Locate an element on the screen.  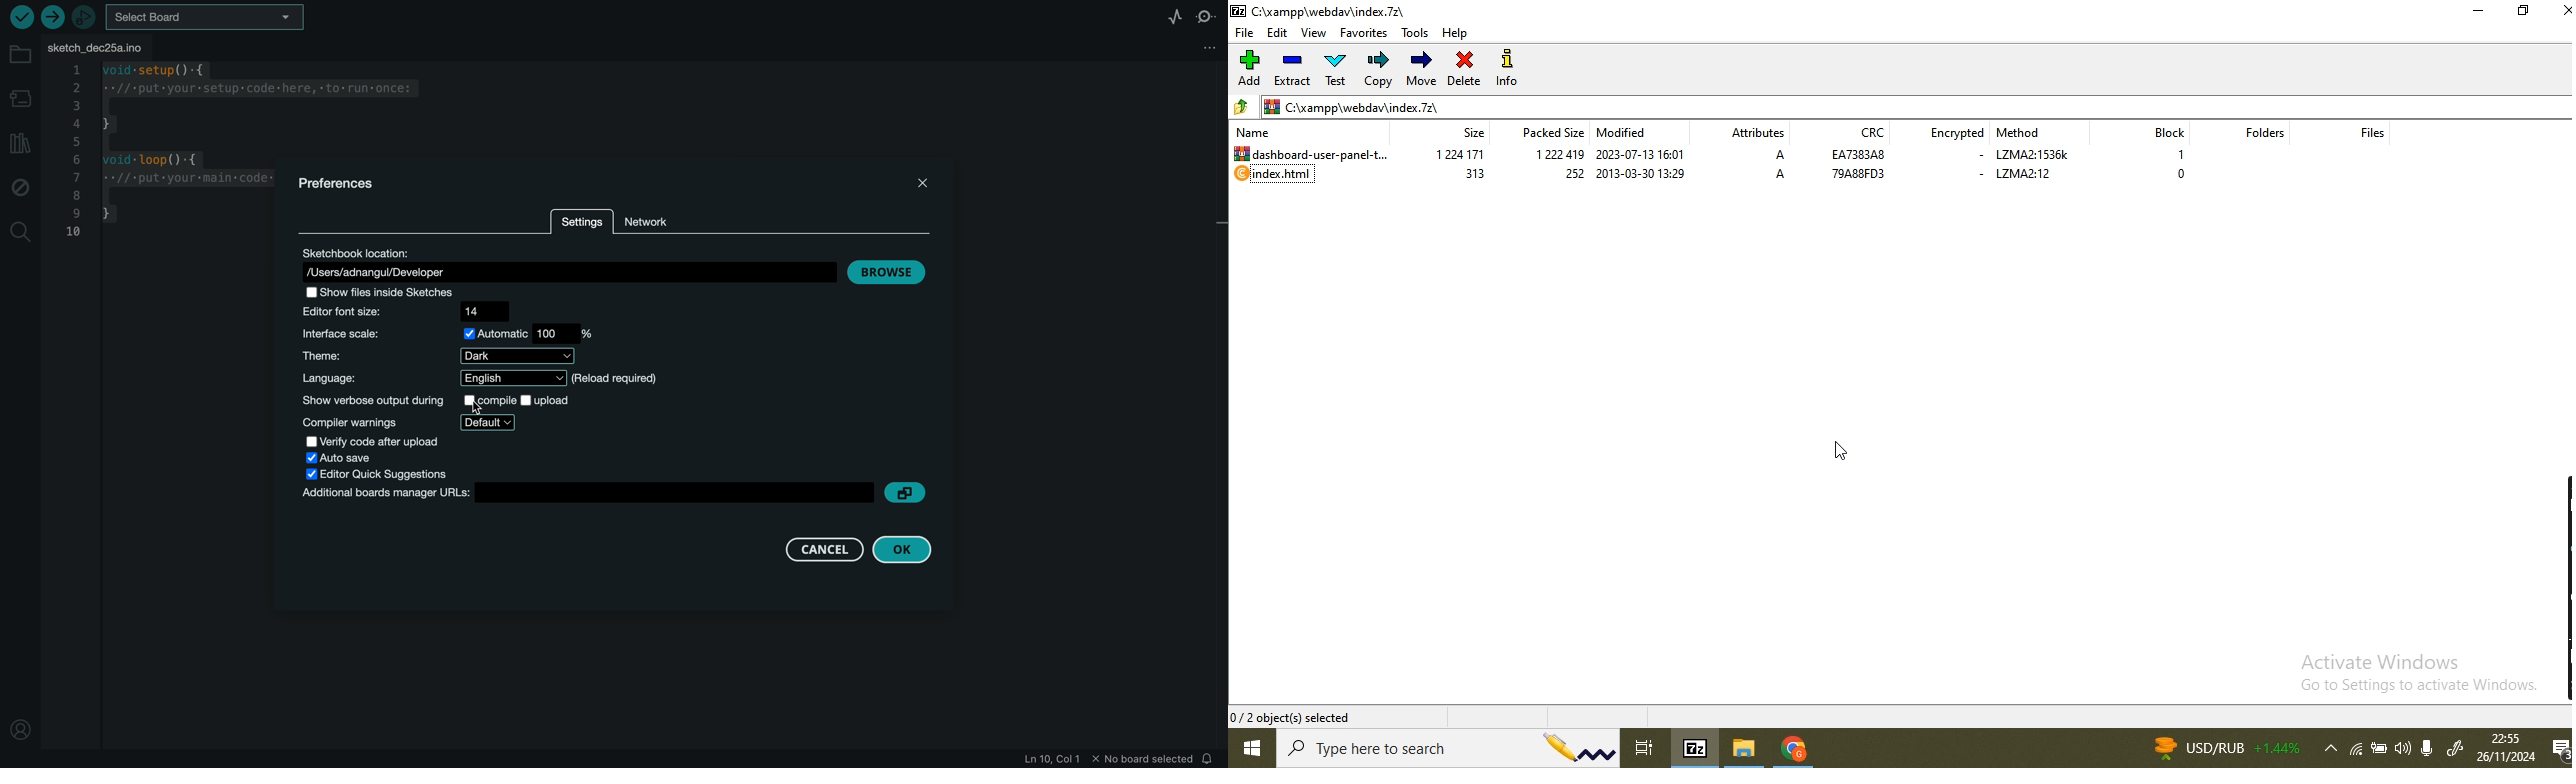
profile is located at coordinates (21, 728).